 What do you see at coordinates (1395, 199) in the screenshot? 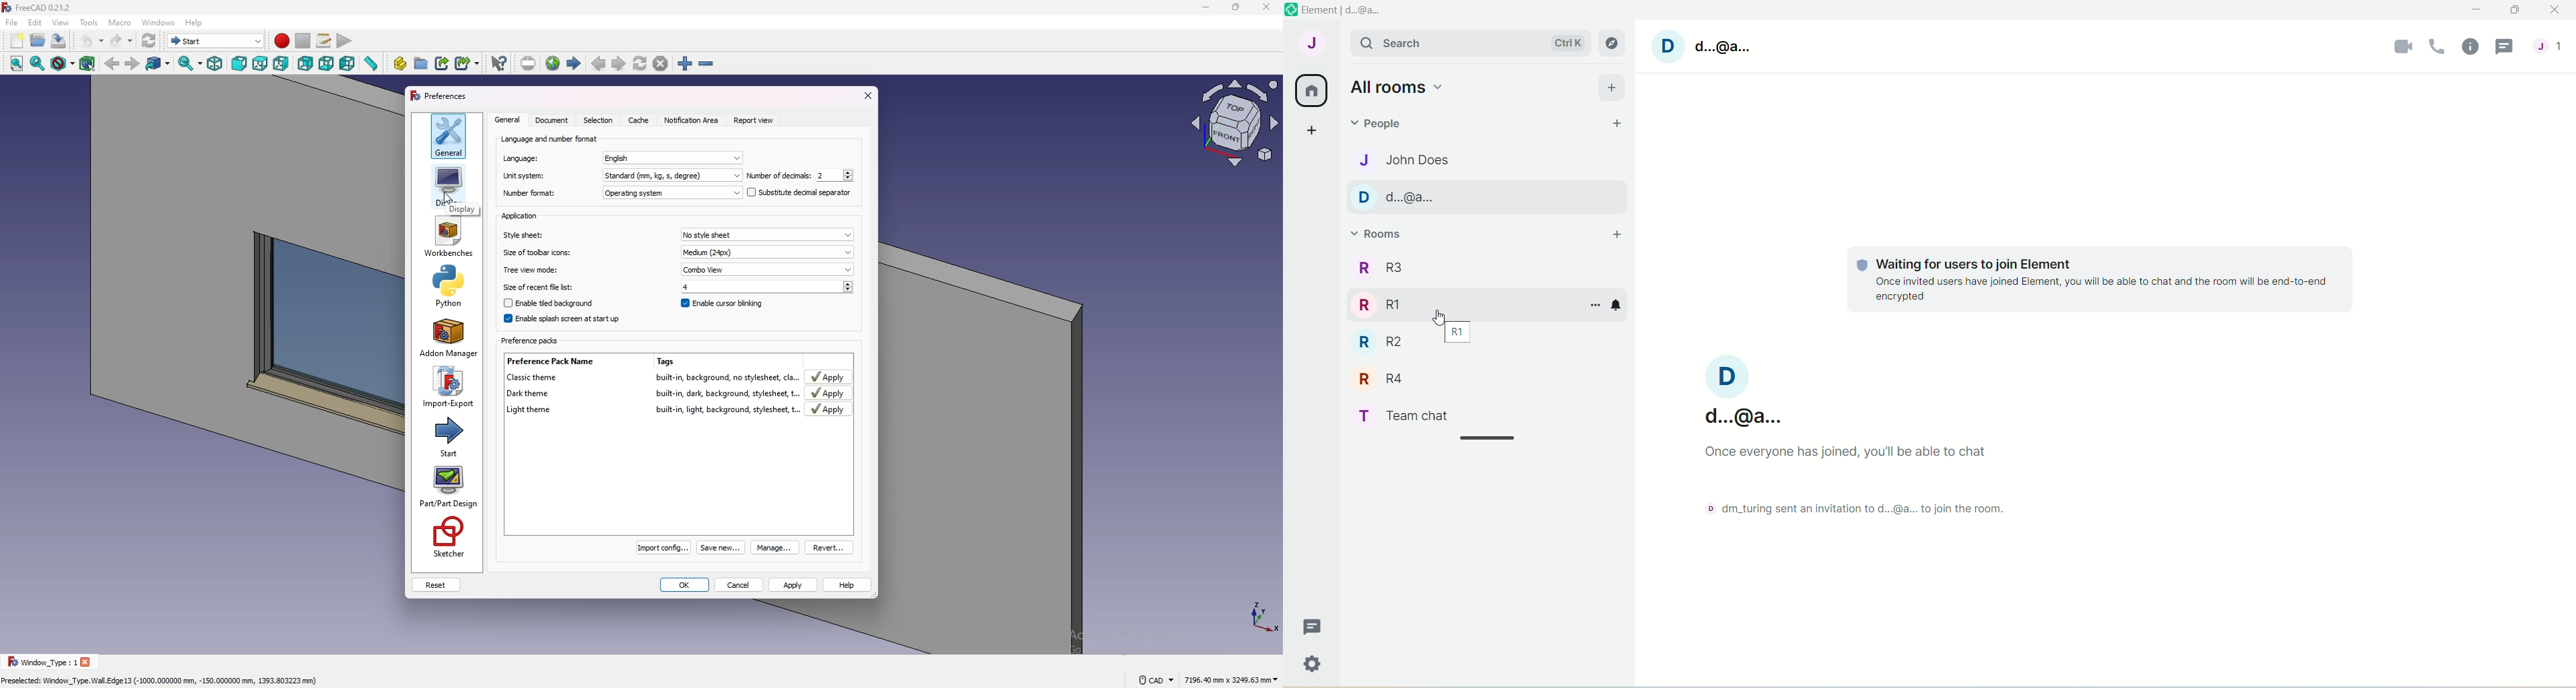
I see `D d..@a..` at bounding box center [1395, 199].